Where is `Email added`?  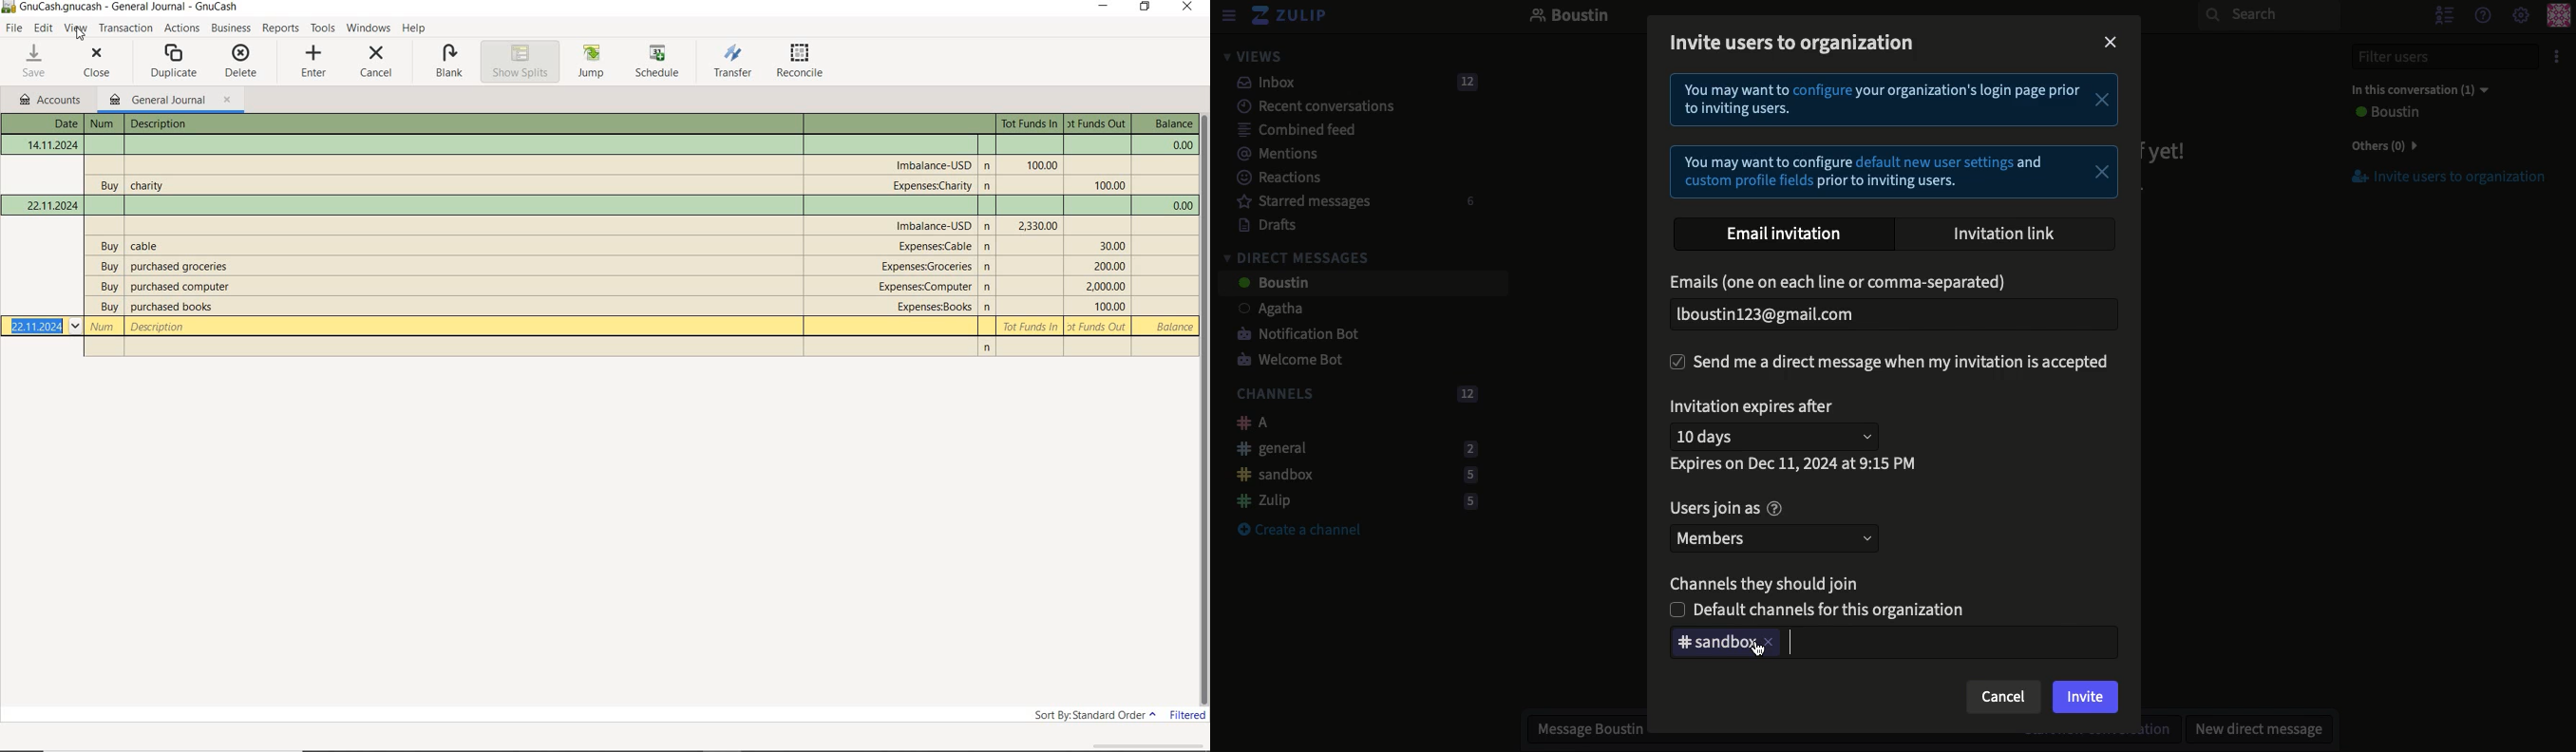 Email added is located at coordinates (1888, 315).